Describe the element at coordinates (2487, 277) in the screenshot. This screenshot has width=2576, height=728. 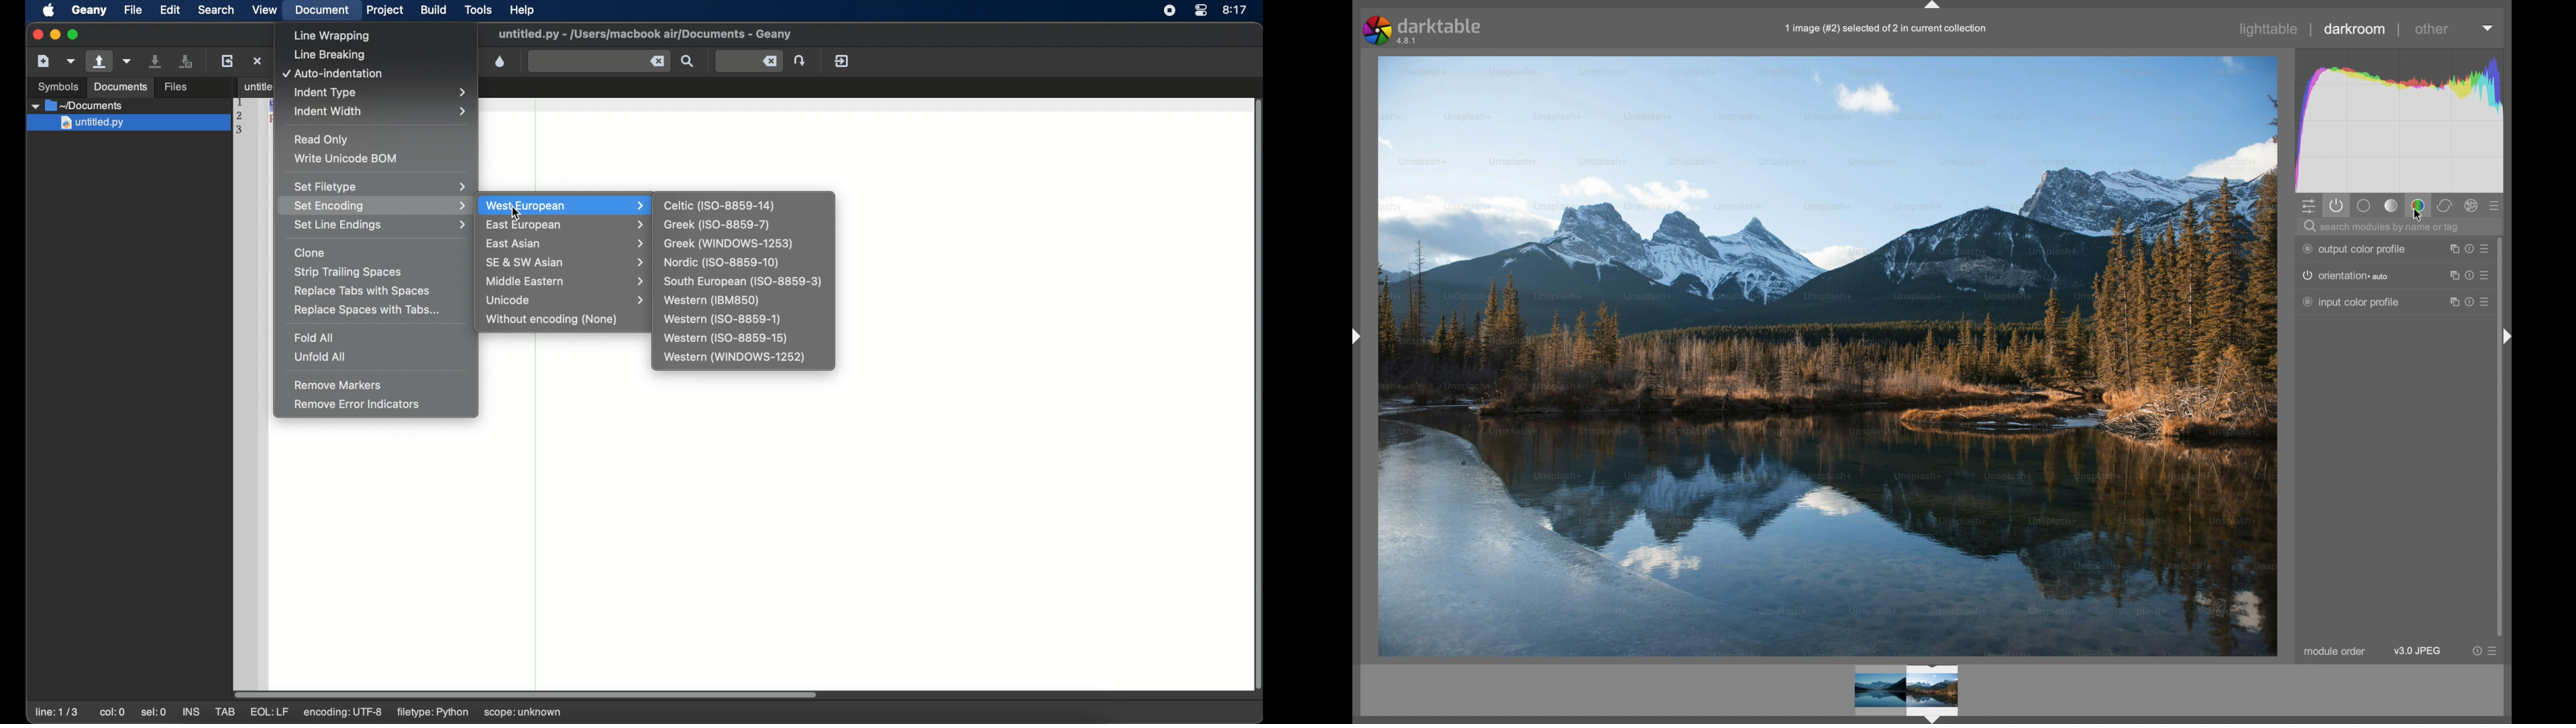
I see `presets` at that location.